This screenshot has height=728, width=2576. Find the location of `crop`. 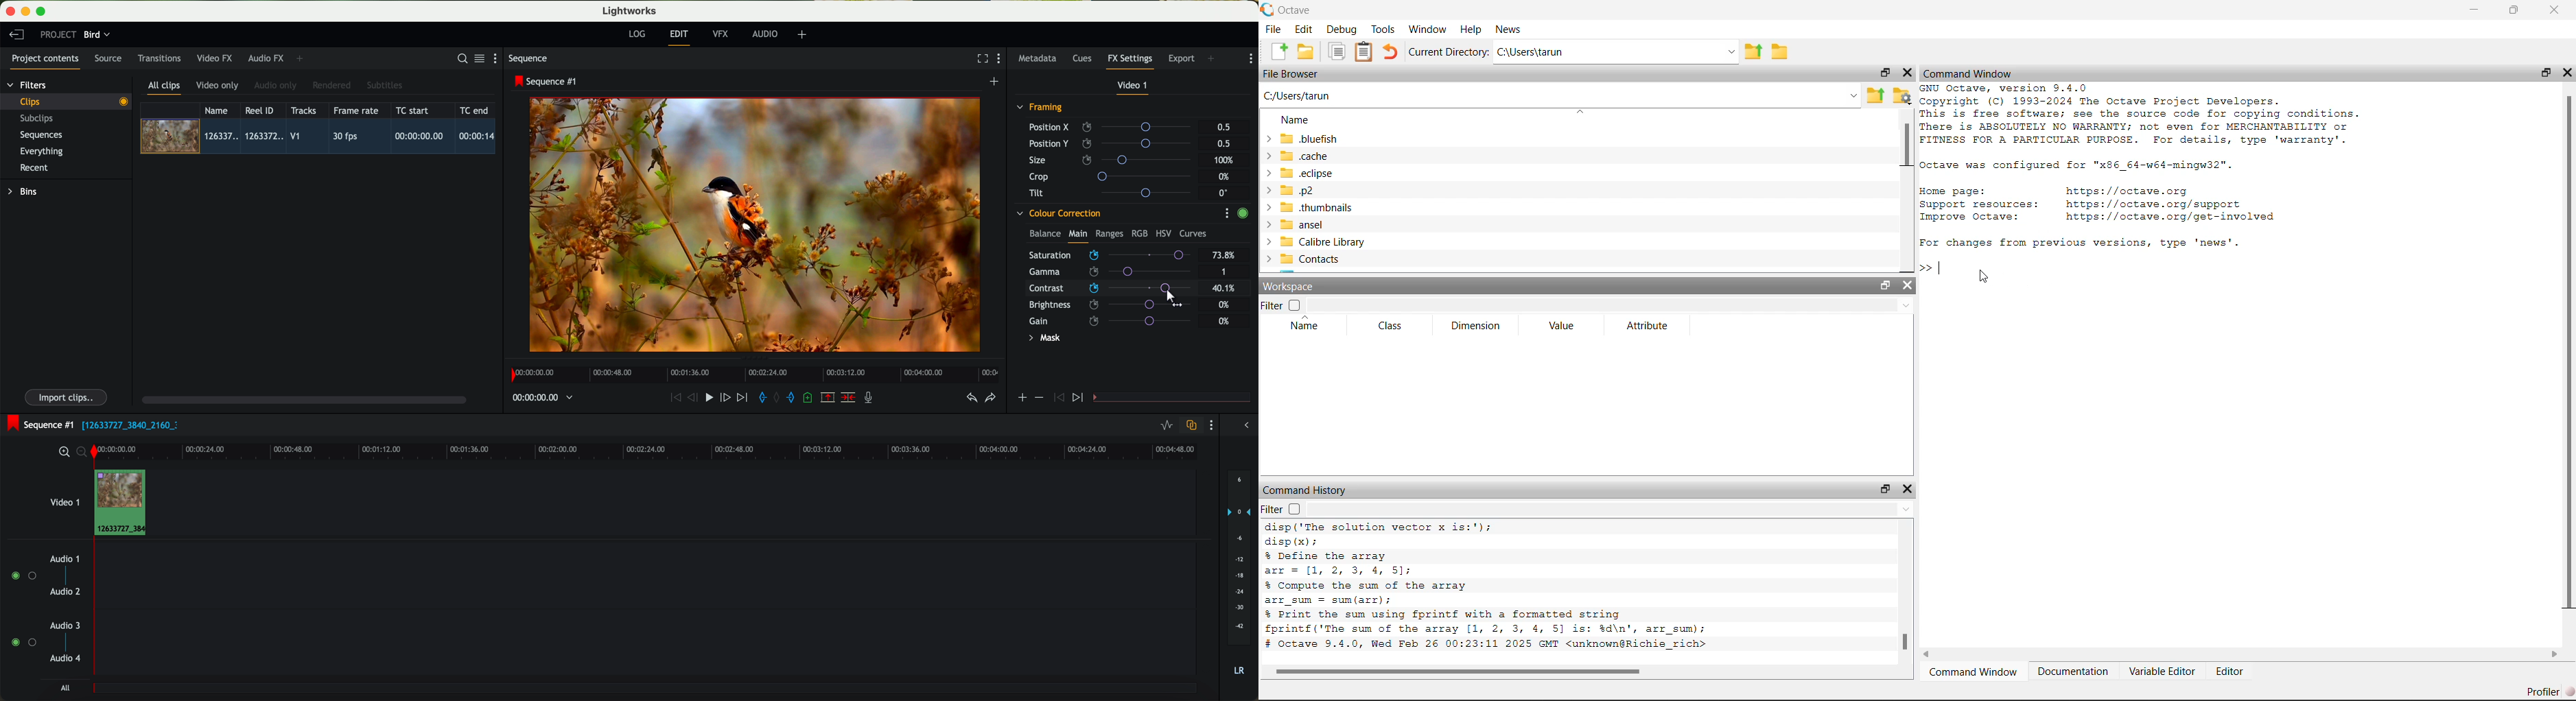

crop is located at coordinates (1114, 176).